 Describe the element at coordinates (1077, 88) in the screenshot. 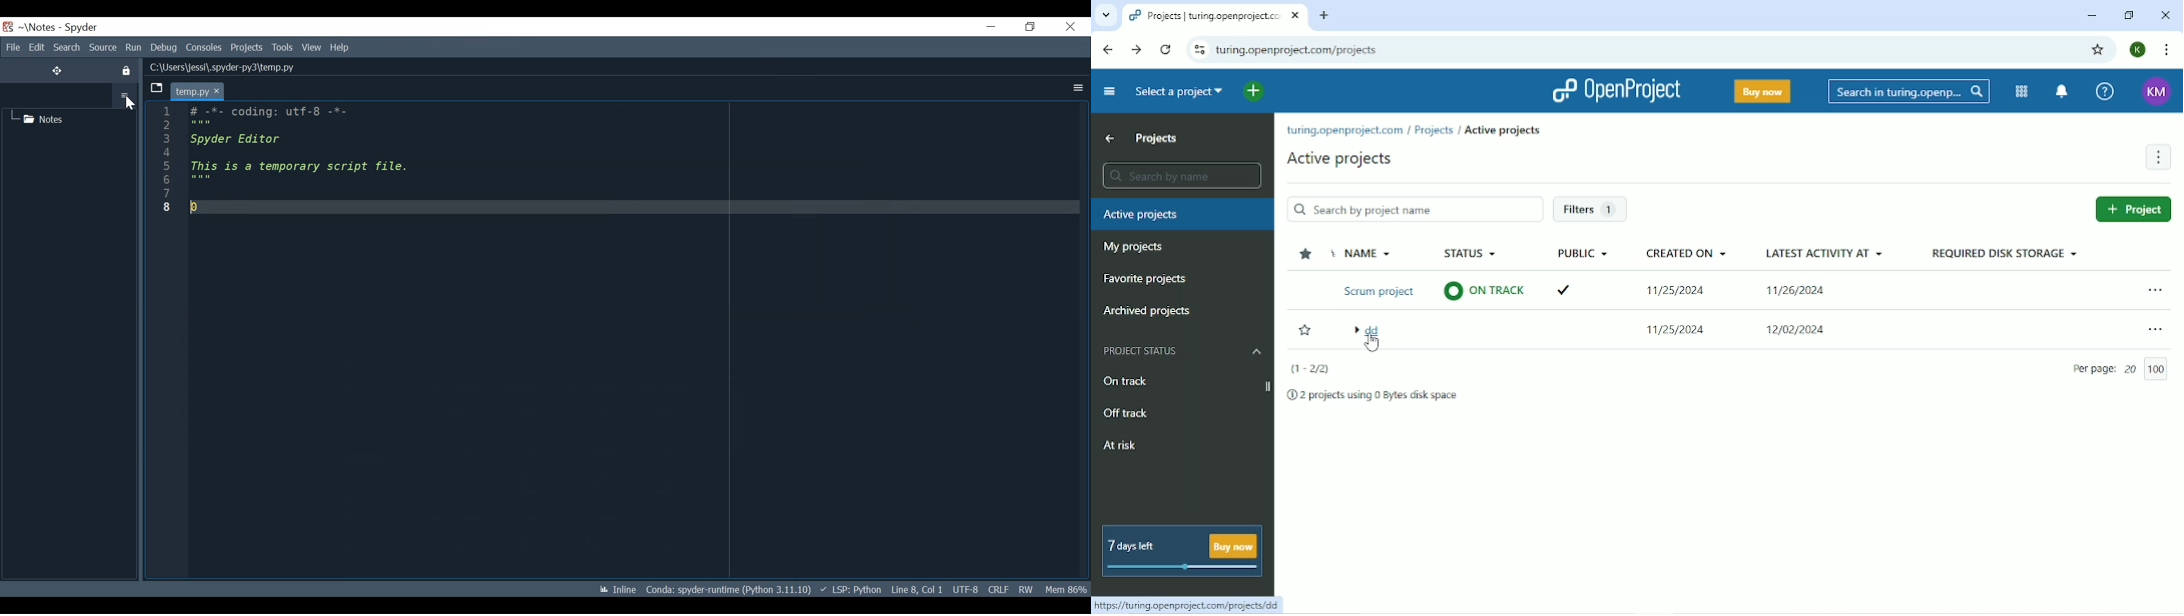

I see `More Options` at that location.